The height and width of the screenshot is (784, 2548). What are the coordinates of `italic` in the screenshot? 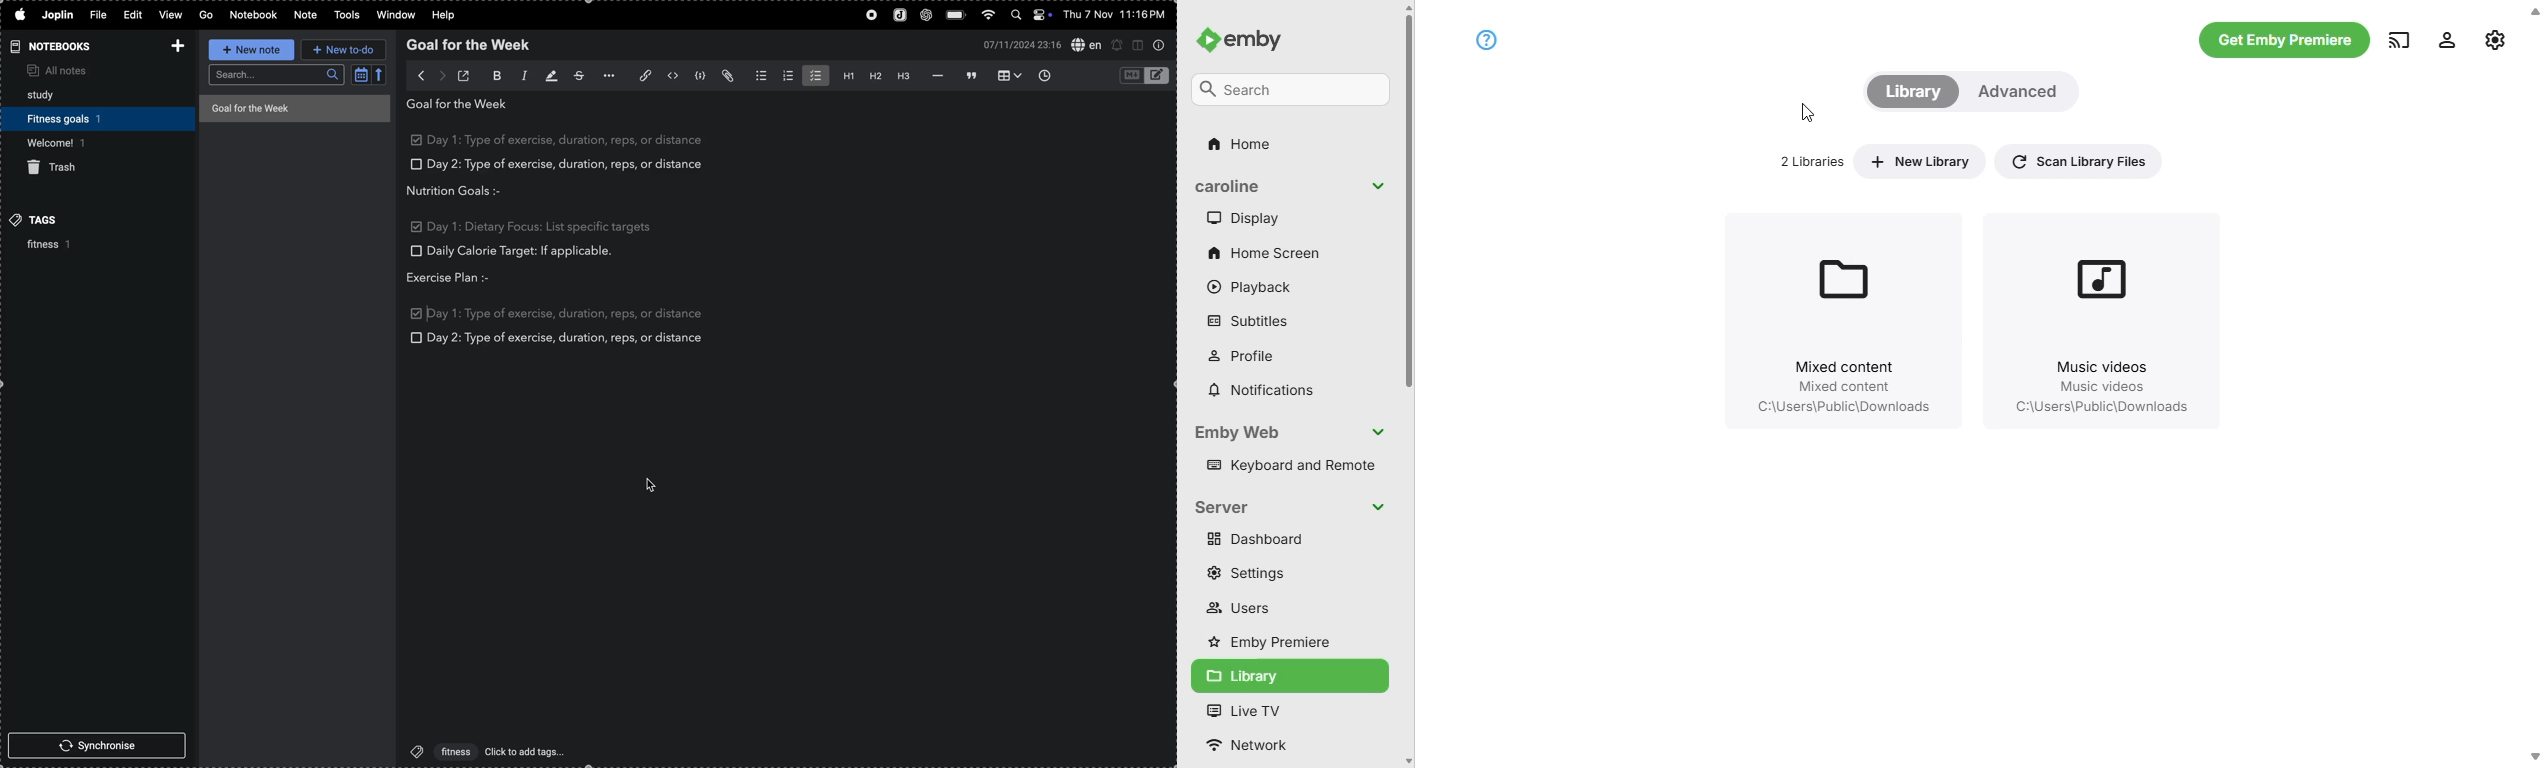 It's located at (519, 77).